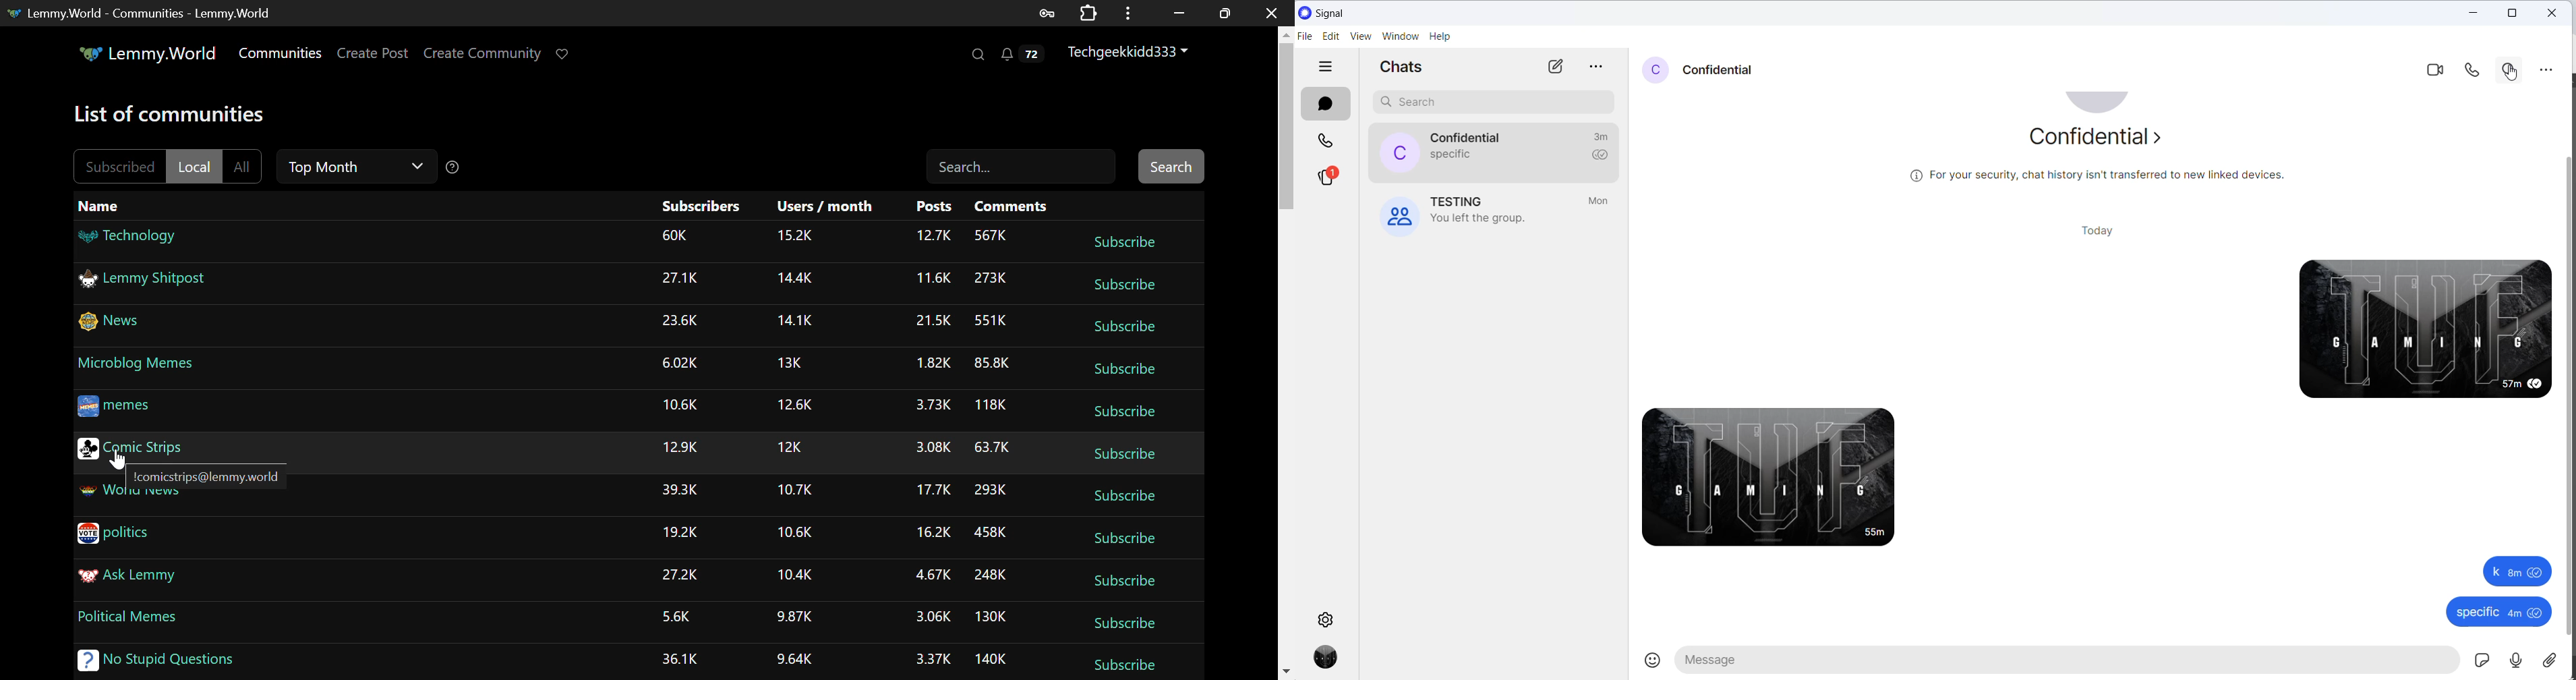  What do you see at coordinates (1125, 538) in the screenshot?
I see `Subscribe` at bounding box center [1125, 538].